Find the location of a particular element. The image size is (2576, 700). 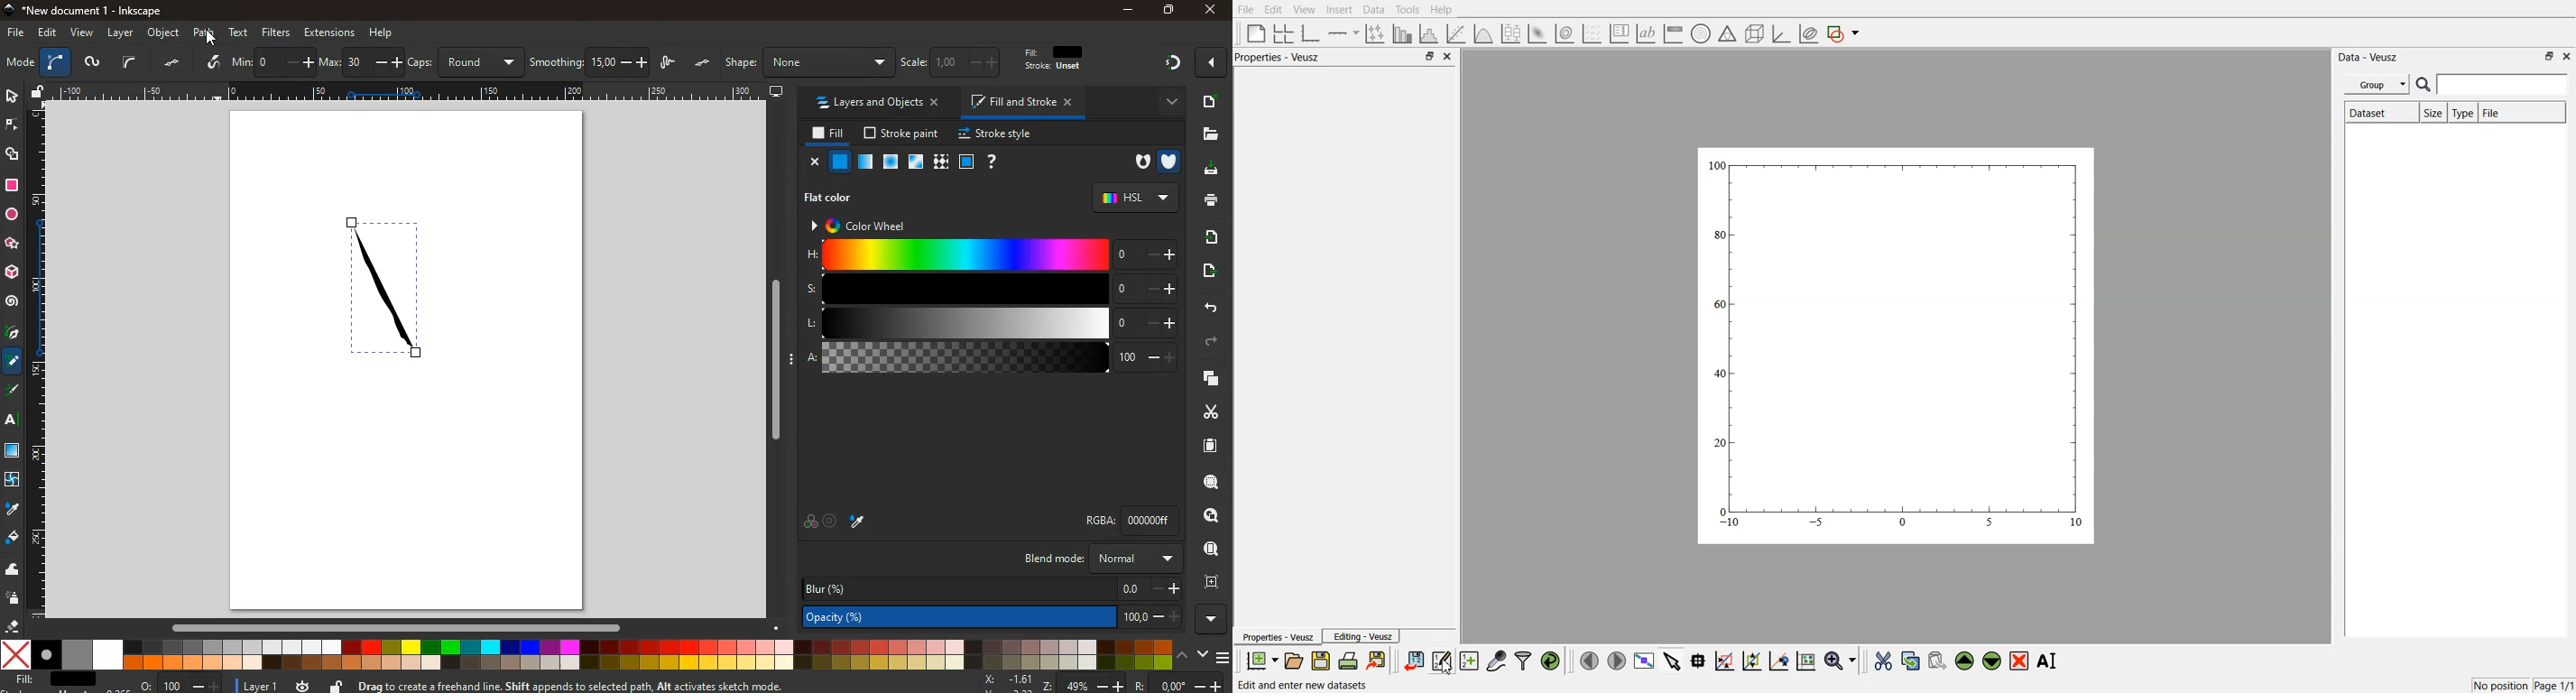

more is located at coordinates (1214, 62).